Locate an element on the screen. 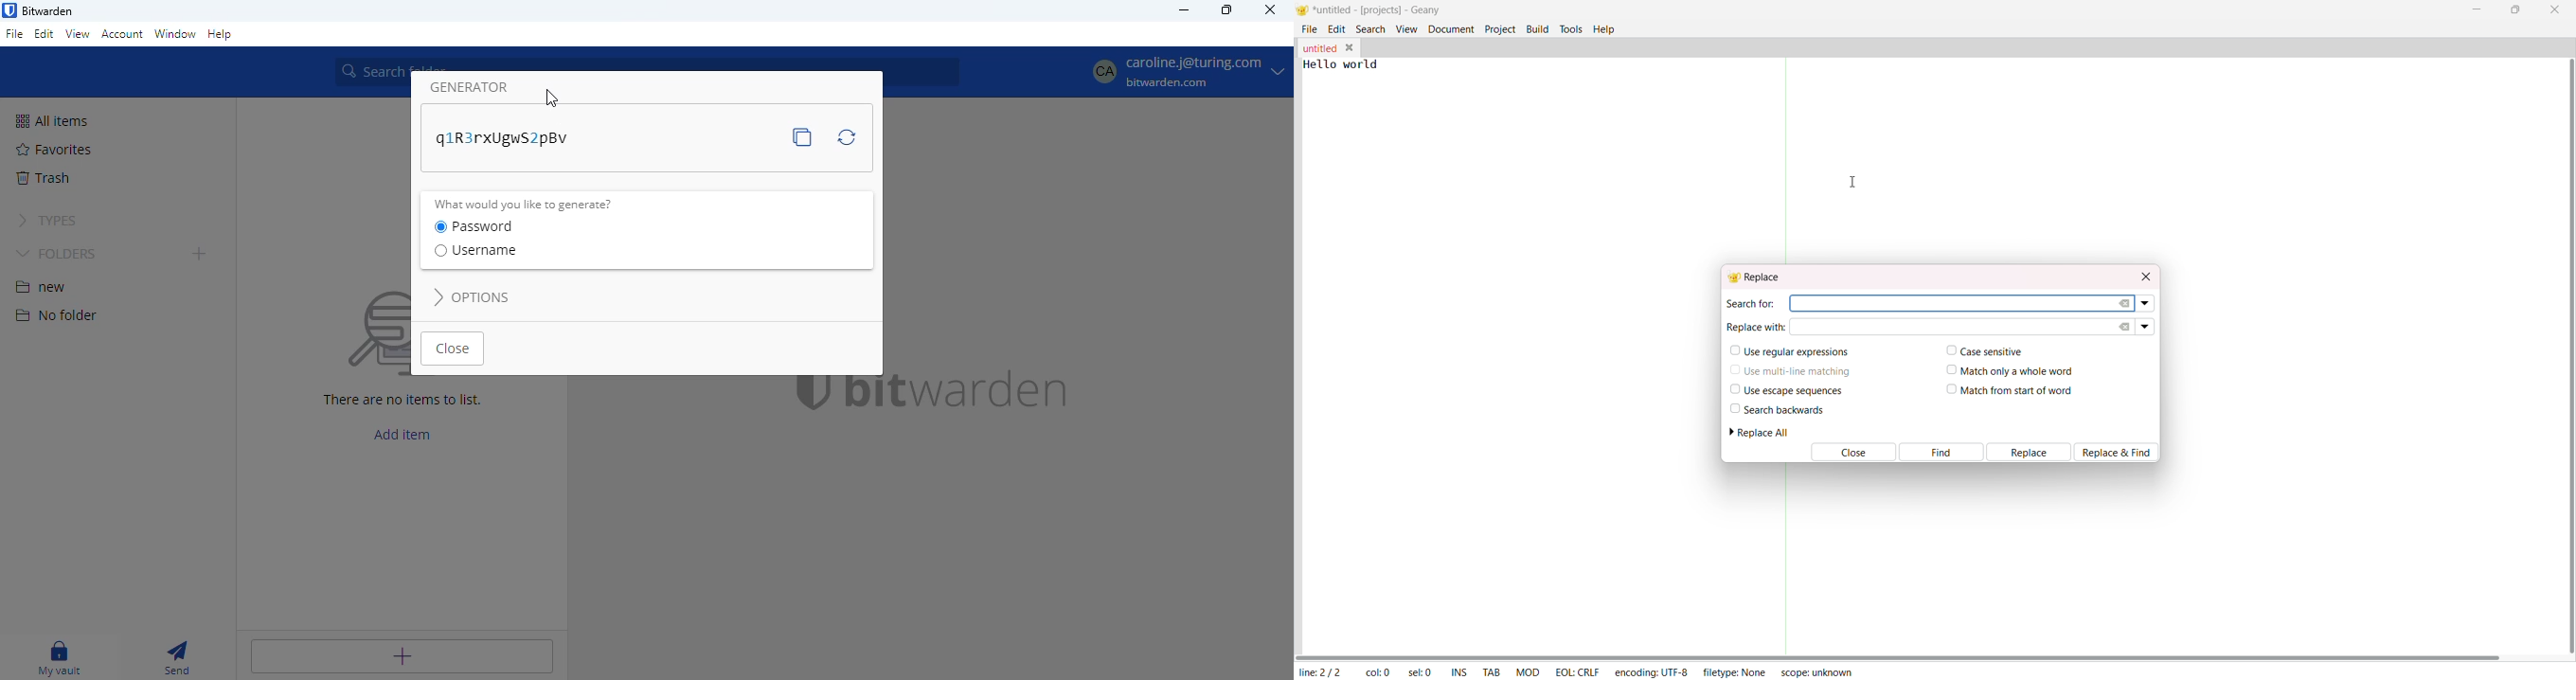 The width and height of the screenshot is (2576, 700). window is located at coordinates (175, 34).